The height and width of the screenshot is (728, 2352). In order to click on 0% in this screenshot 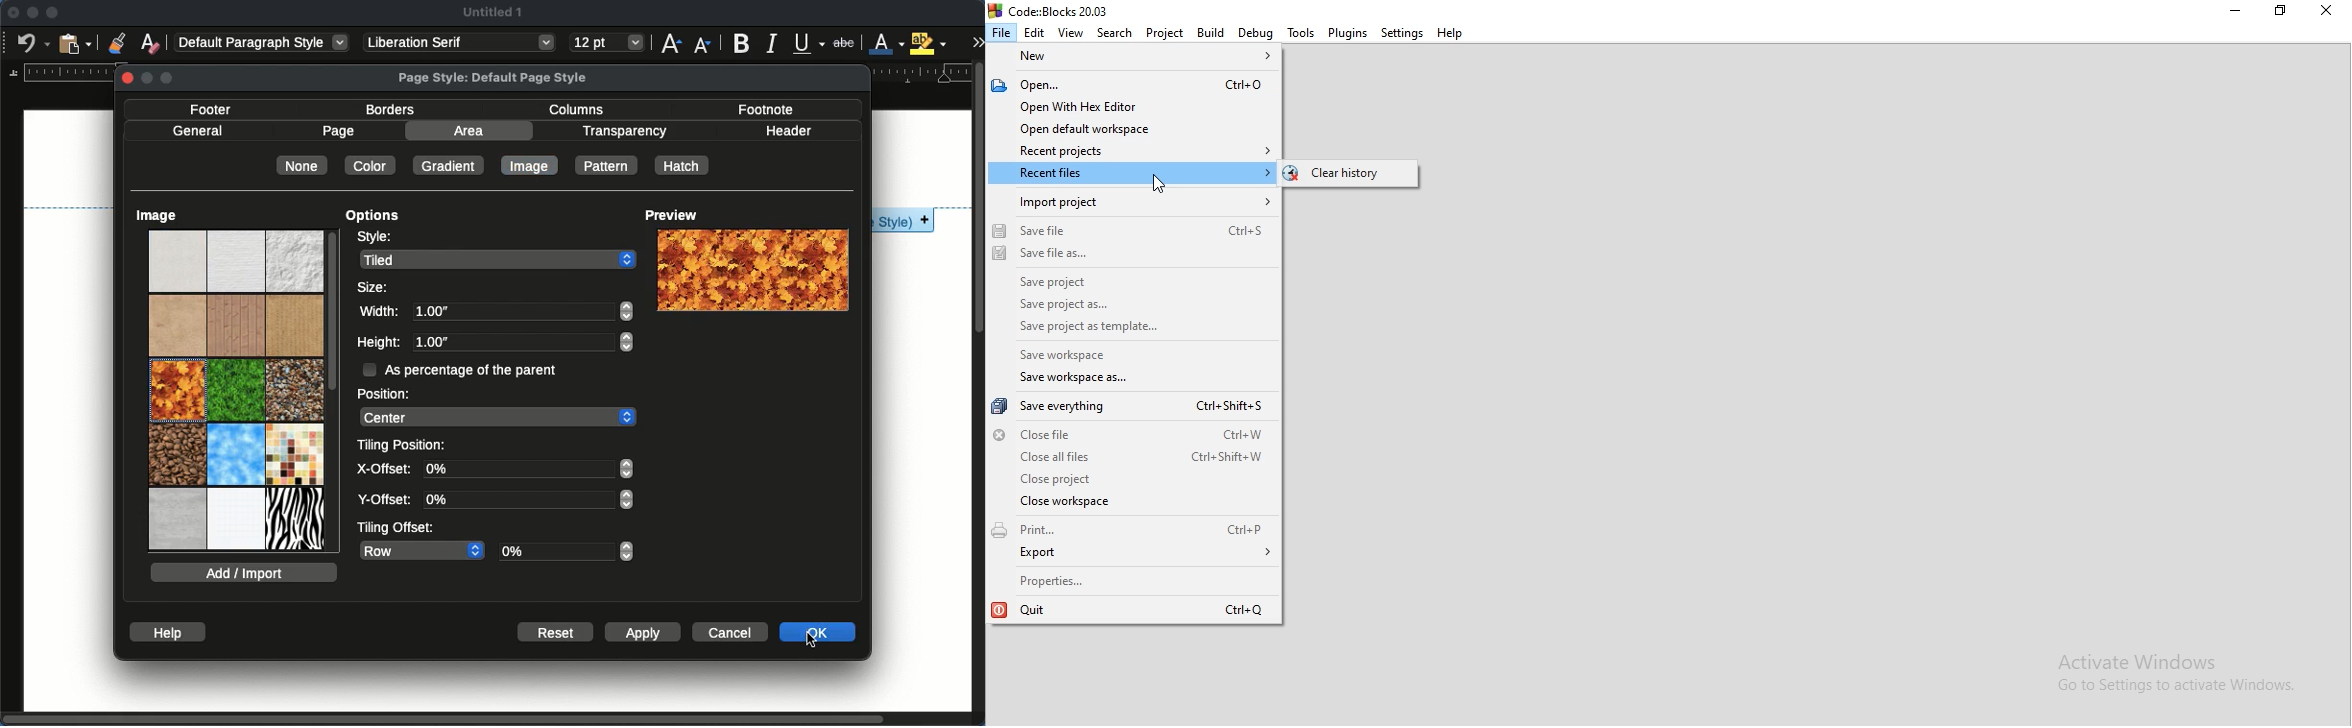, I will do `click(528, 469)`.